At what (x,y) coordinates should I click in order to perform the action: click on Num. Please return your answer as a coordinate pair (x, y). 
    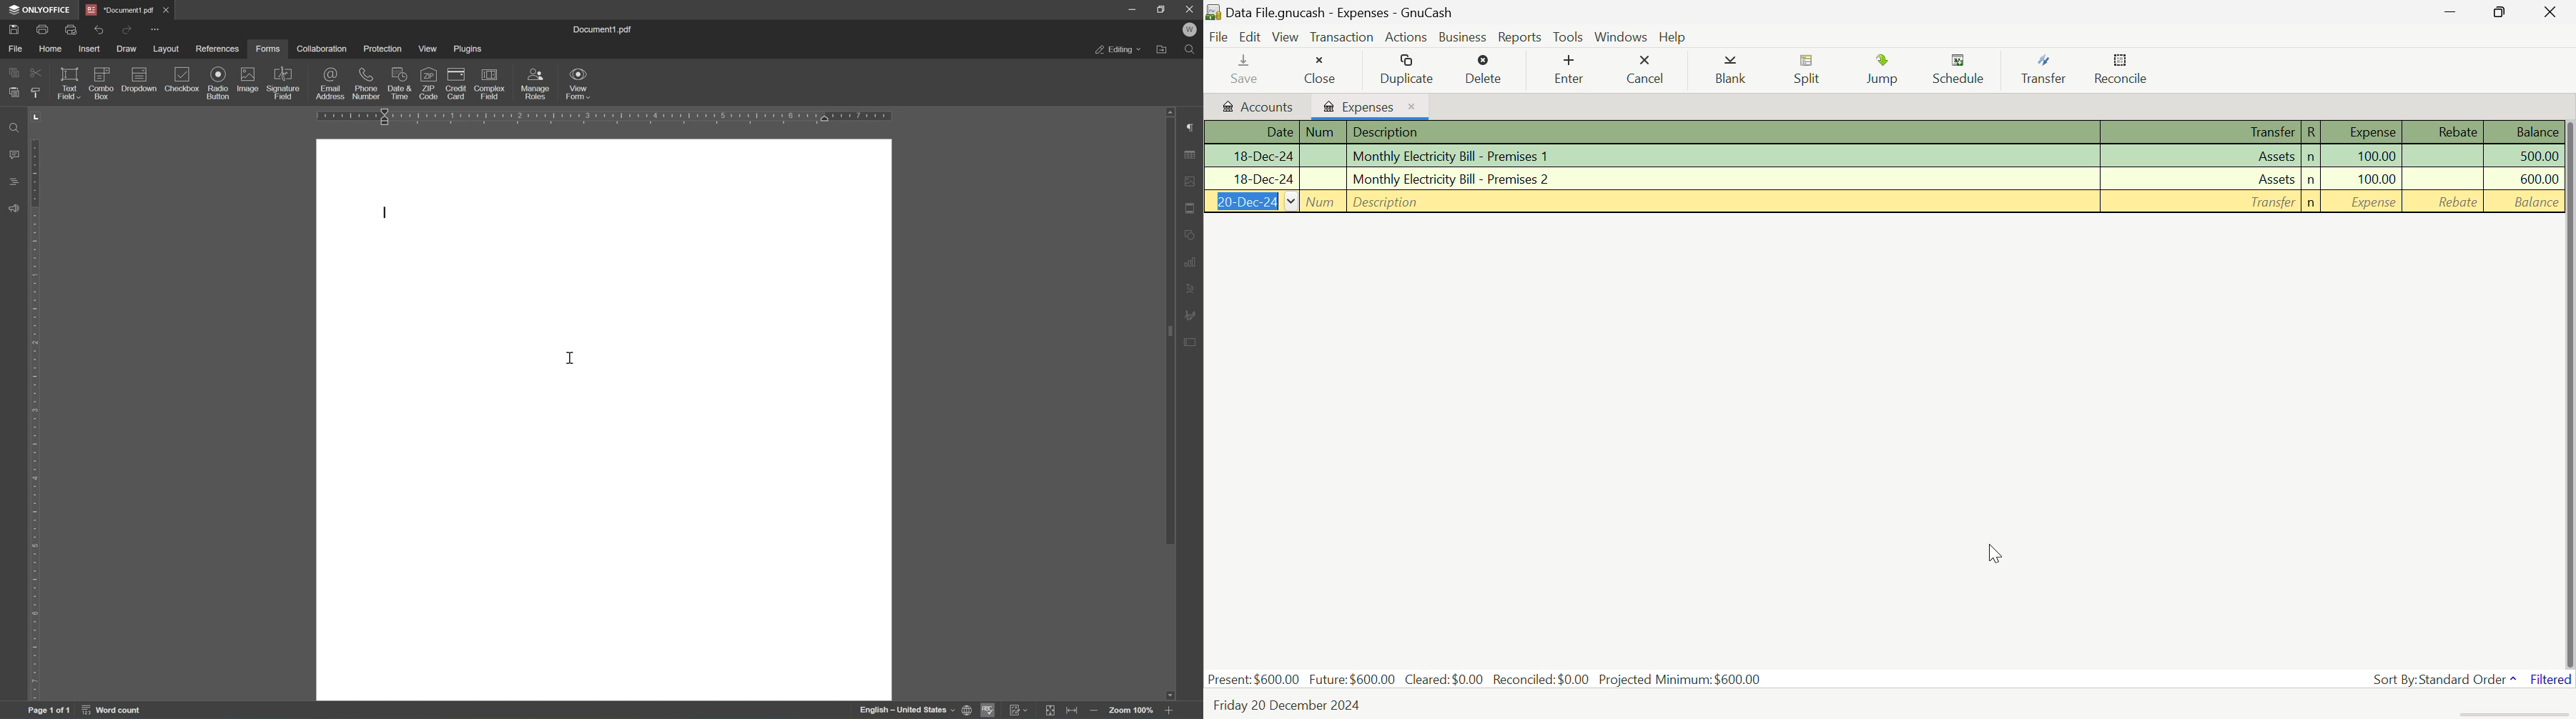
    Looking at the image, I should click on (1320, 178).